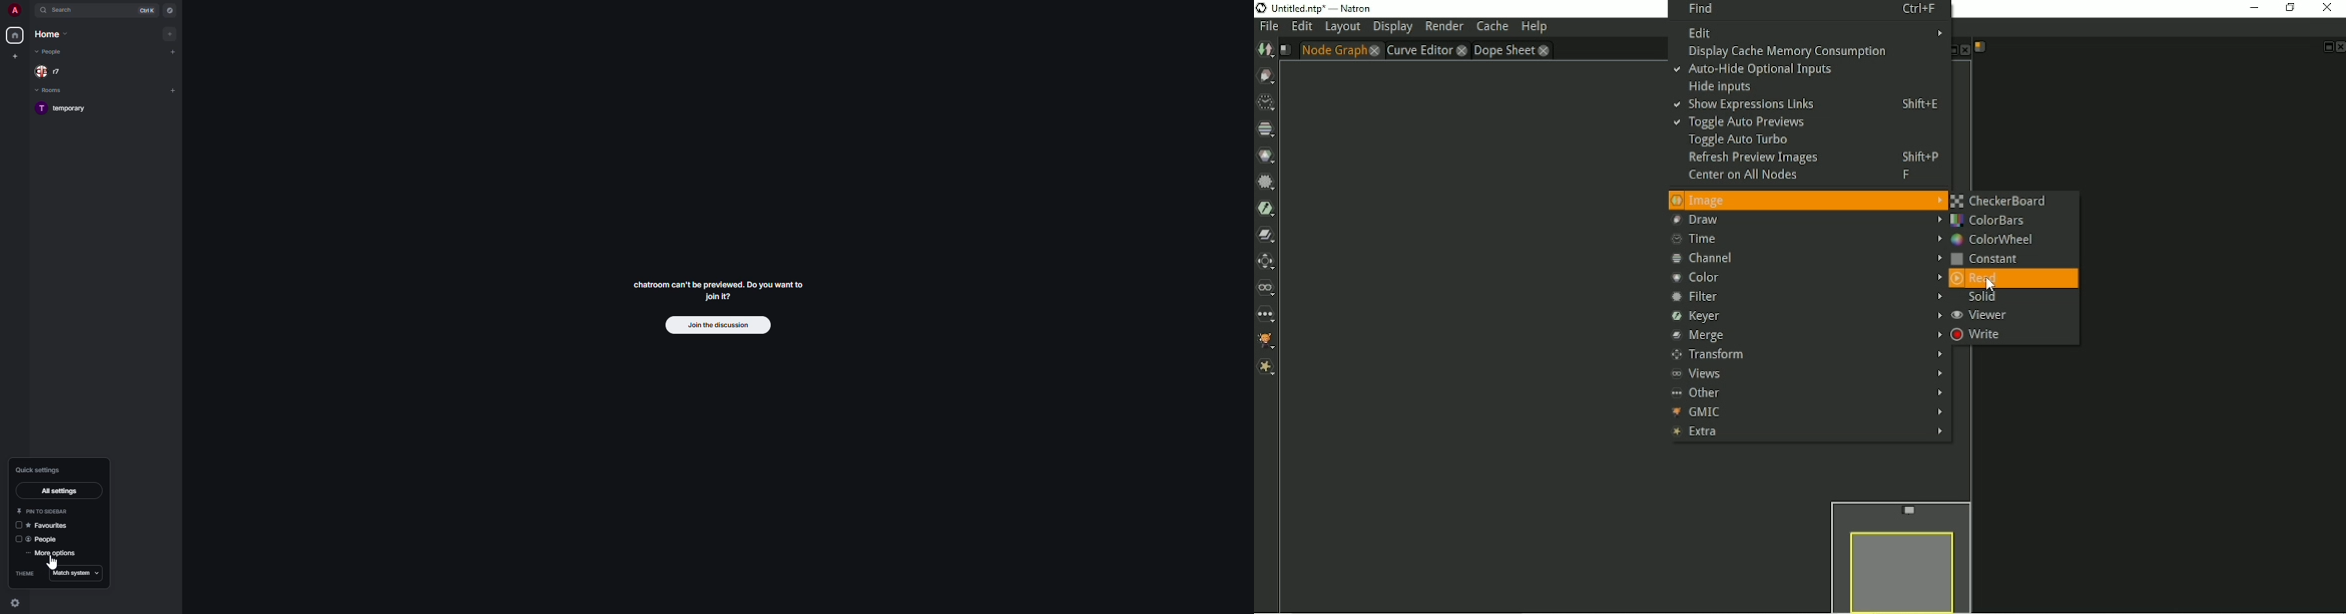 The width and height of the screenshot is (2352, 616). What do you see at coordinates (42, 510) in the screenshot?
I see `pin to sidebar` at bounding box center [42, 510].